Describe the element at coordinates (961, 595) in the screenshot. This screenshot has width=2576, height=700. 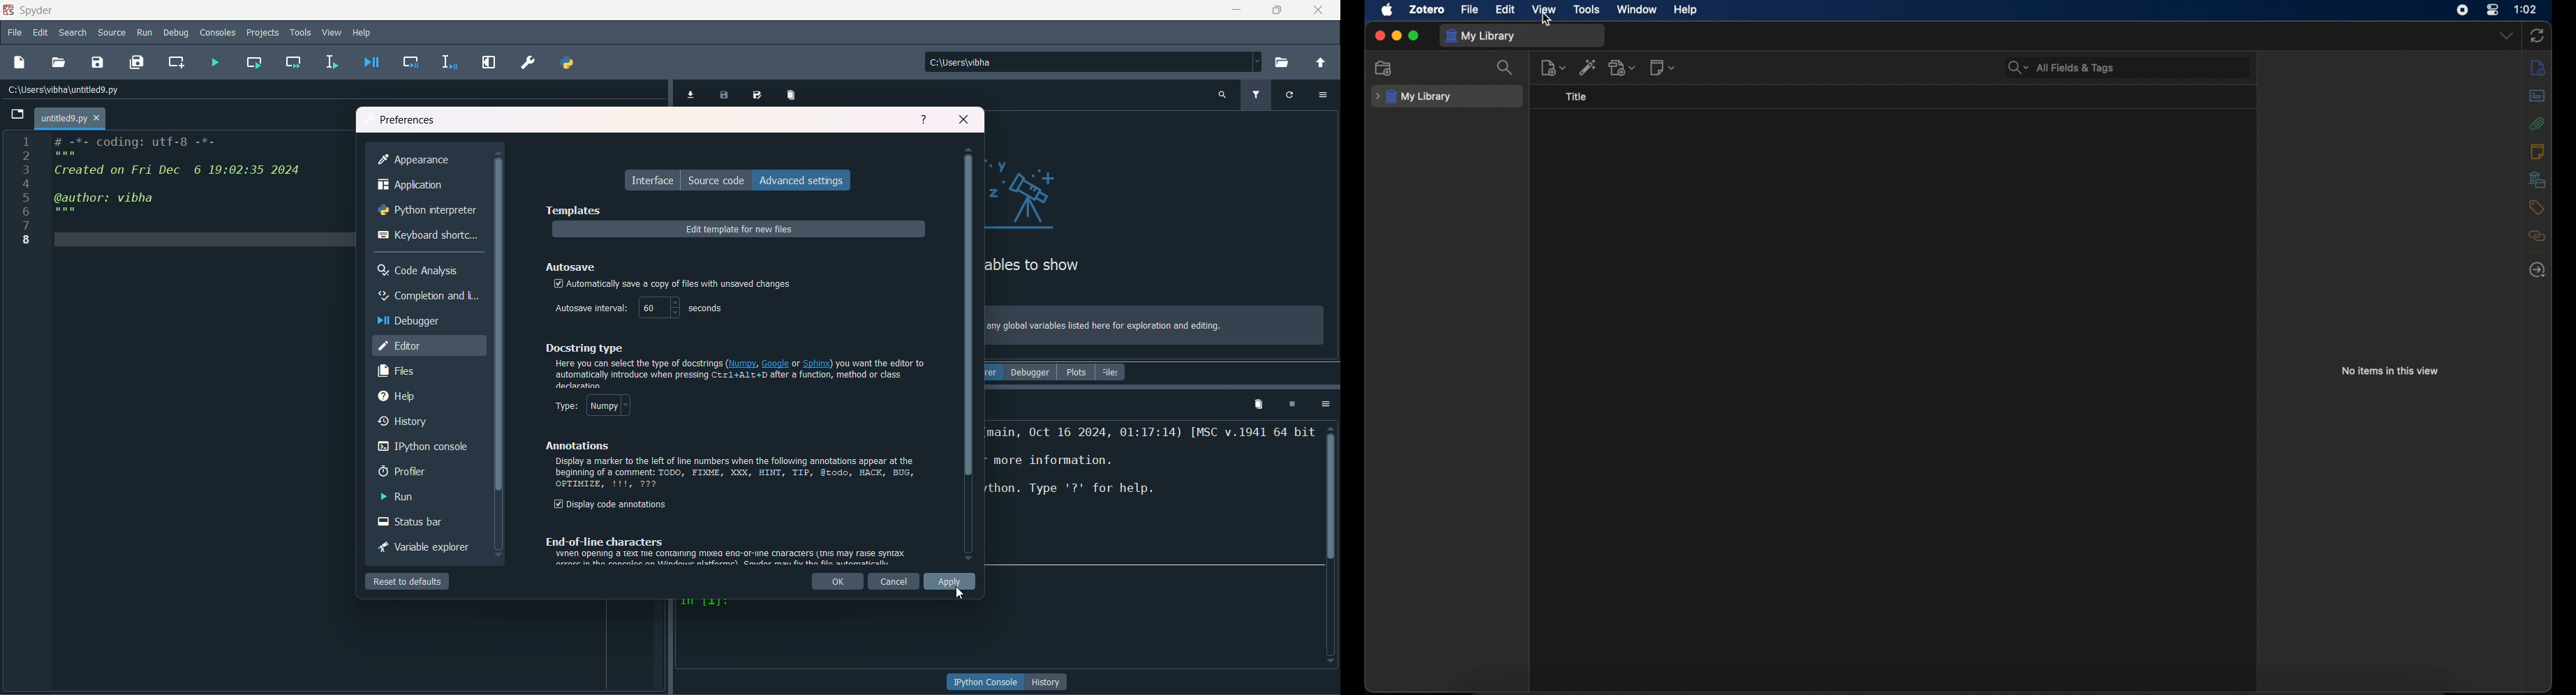
I see `cursor` at that location.